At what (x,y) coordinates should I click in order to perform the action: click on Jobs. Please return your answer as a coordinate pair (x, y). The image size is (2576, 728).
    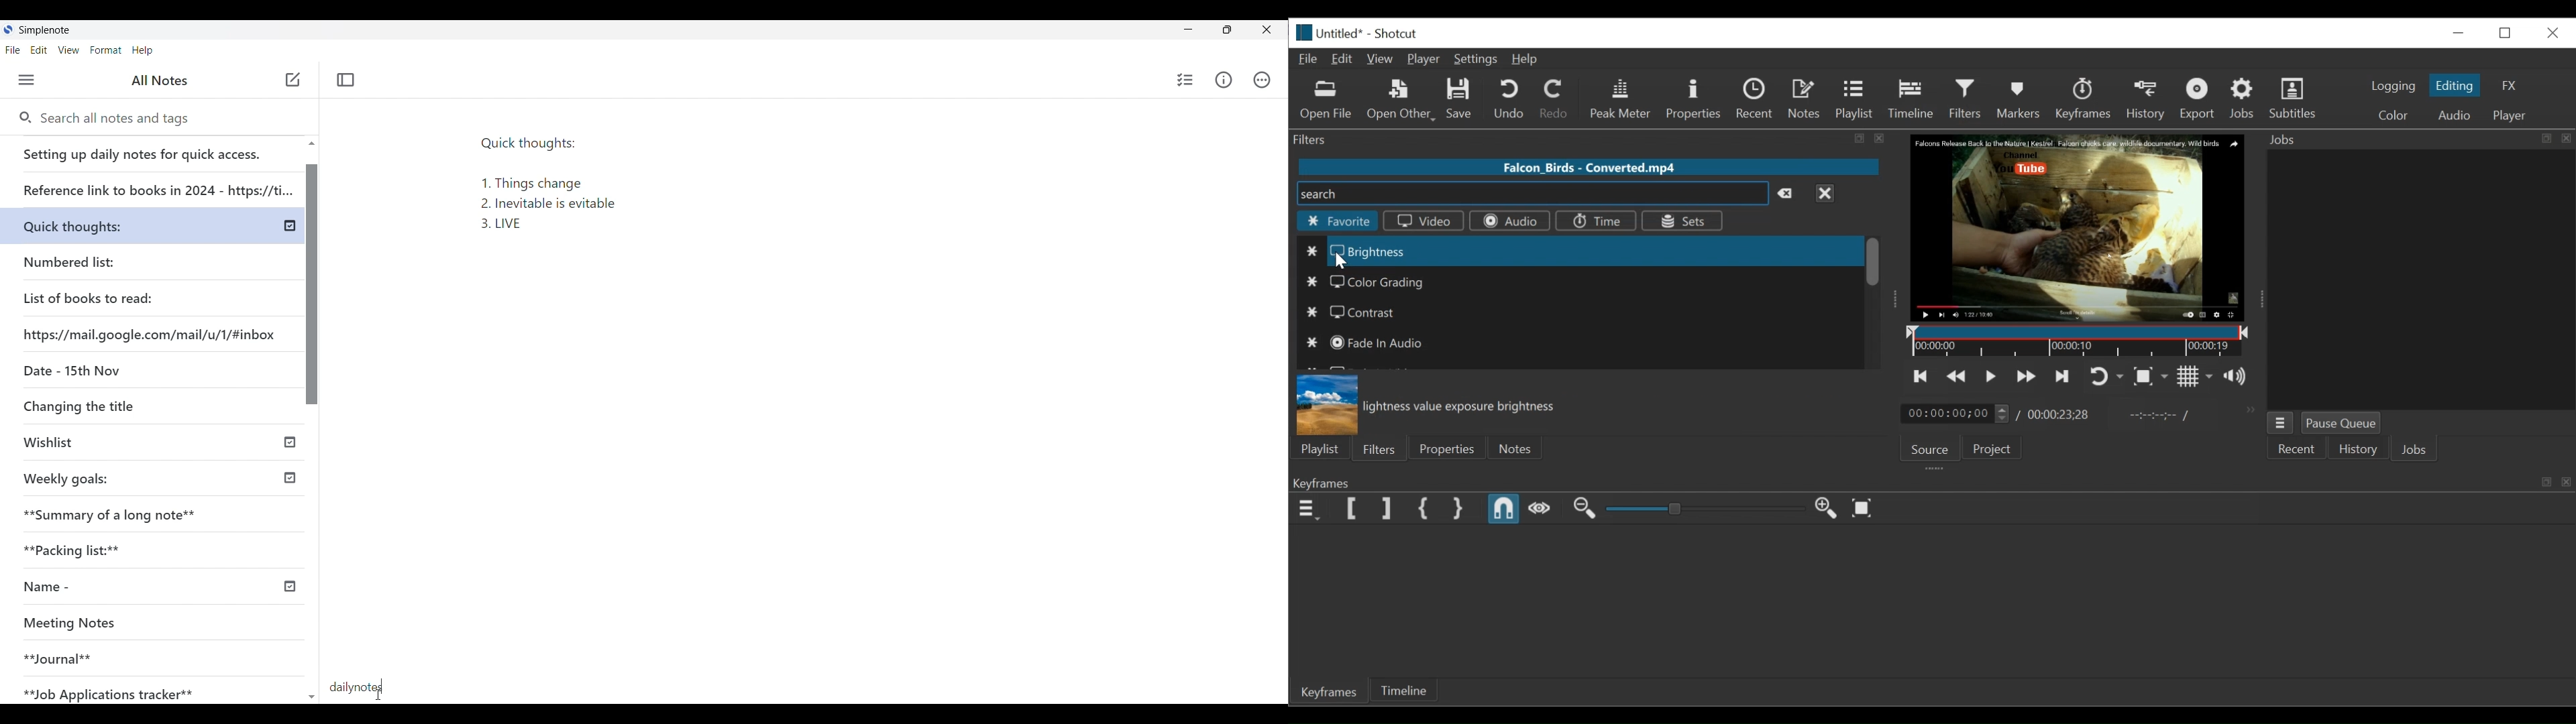
    Looking at the image, I should click on (2416, 451).